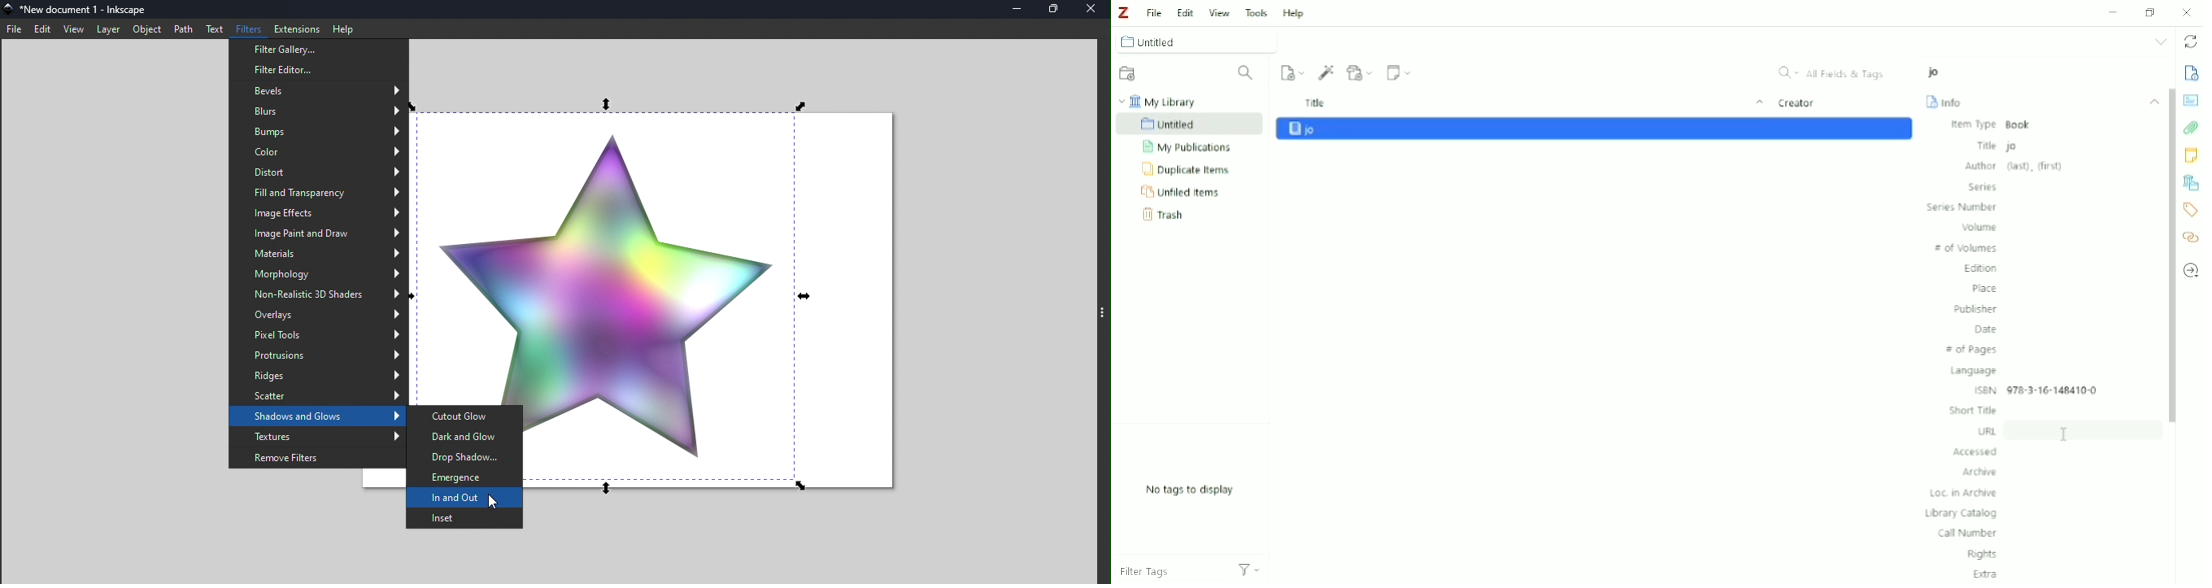  Describe the element at coordinates (1960, 513) in the screenshot. I see `Library Catalog` at that location.